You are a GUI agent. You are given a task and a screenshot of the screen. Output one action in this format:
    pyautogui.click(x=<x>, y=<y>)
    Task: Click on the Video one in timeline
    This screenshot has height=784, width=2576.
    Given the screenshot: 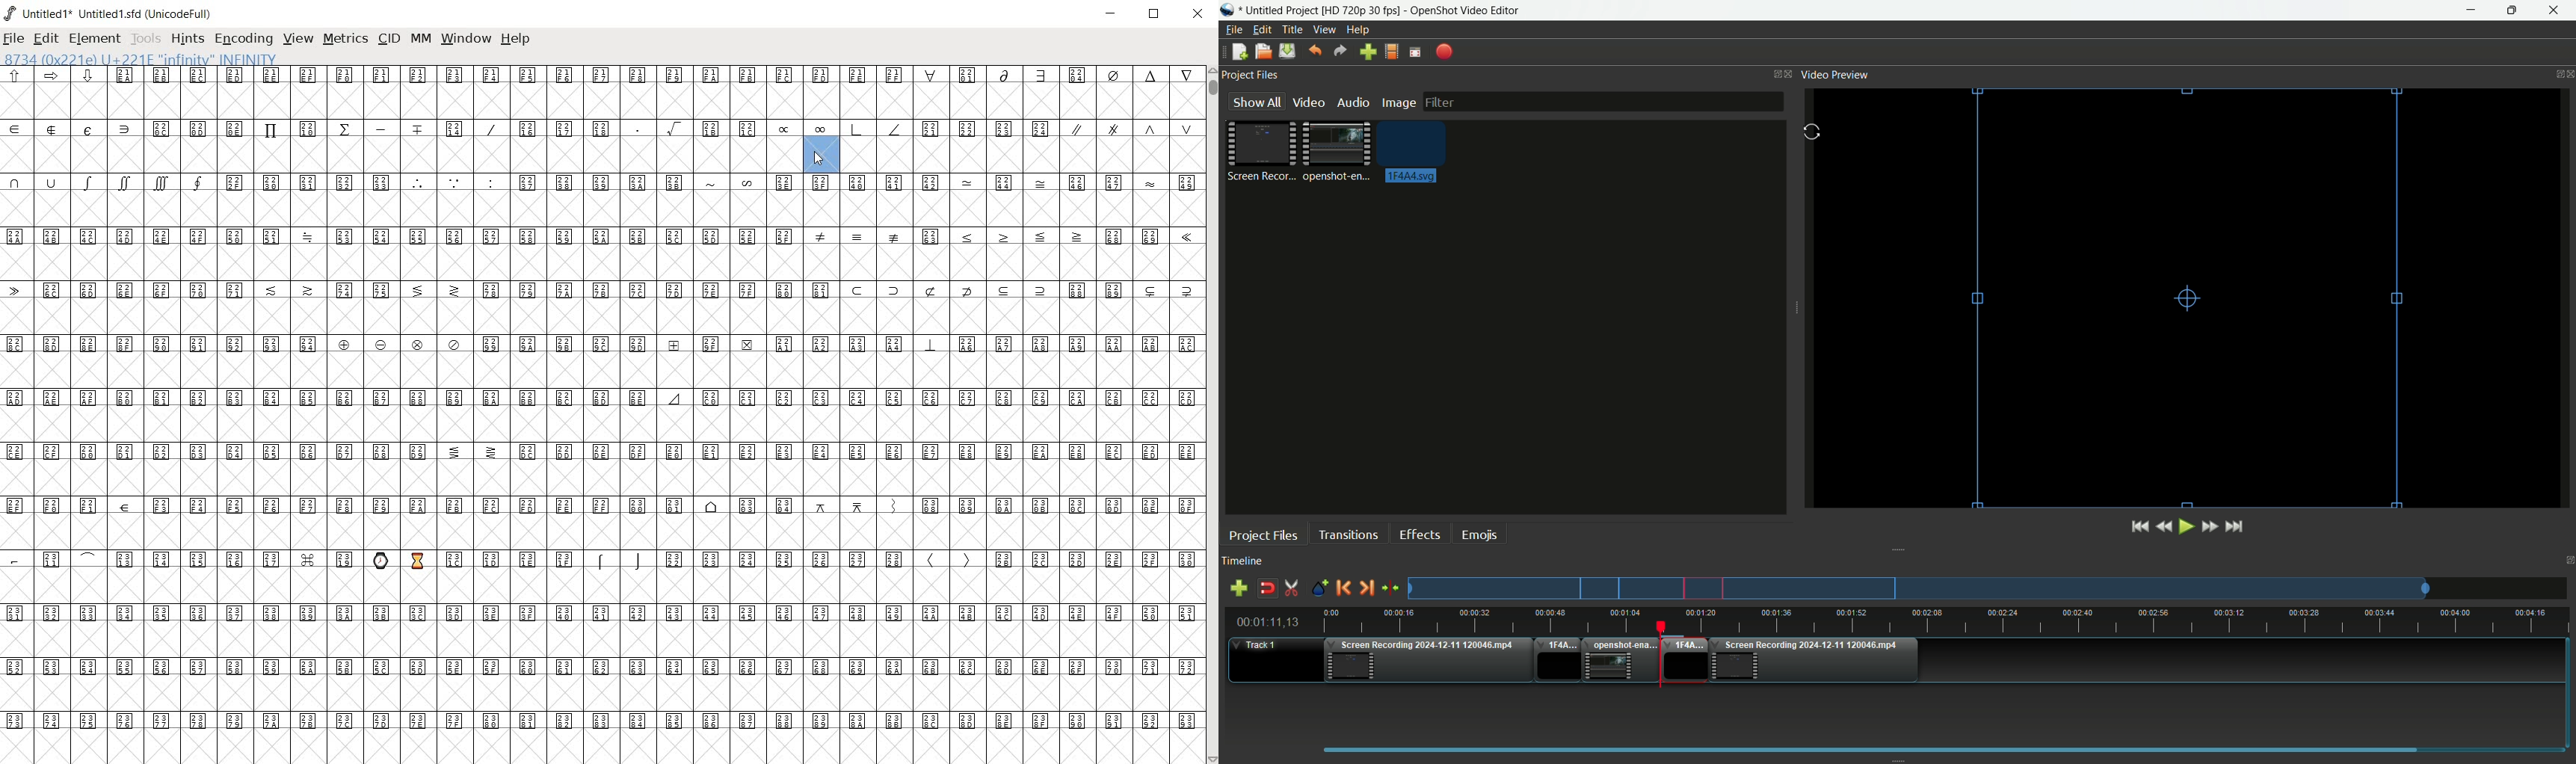 What is the action you would take?
    pyautogui.click(x=1426, y=663)
    